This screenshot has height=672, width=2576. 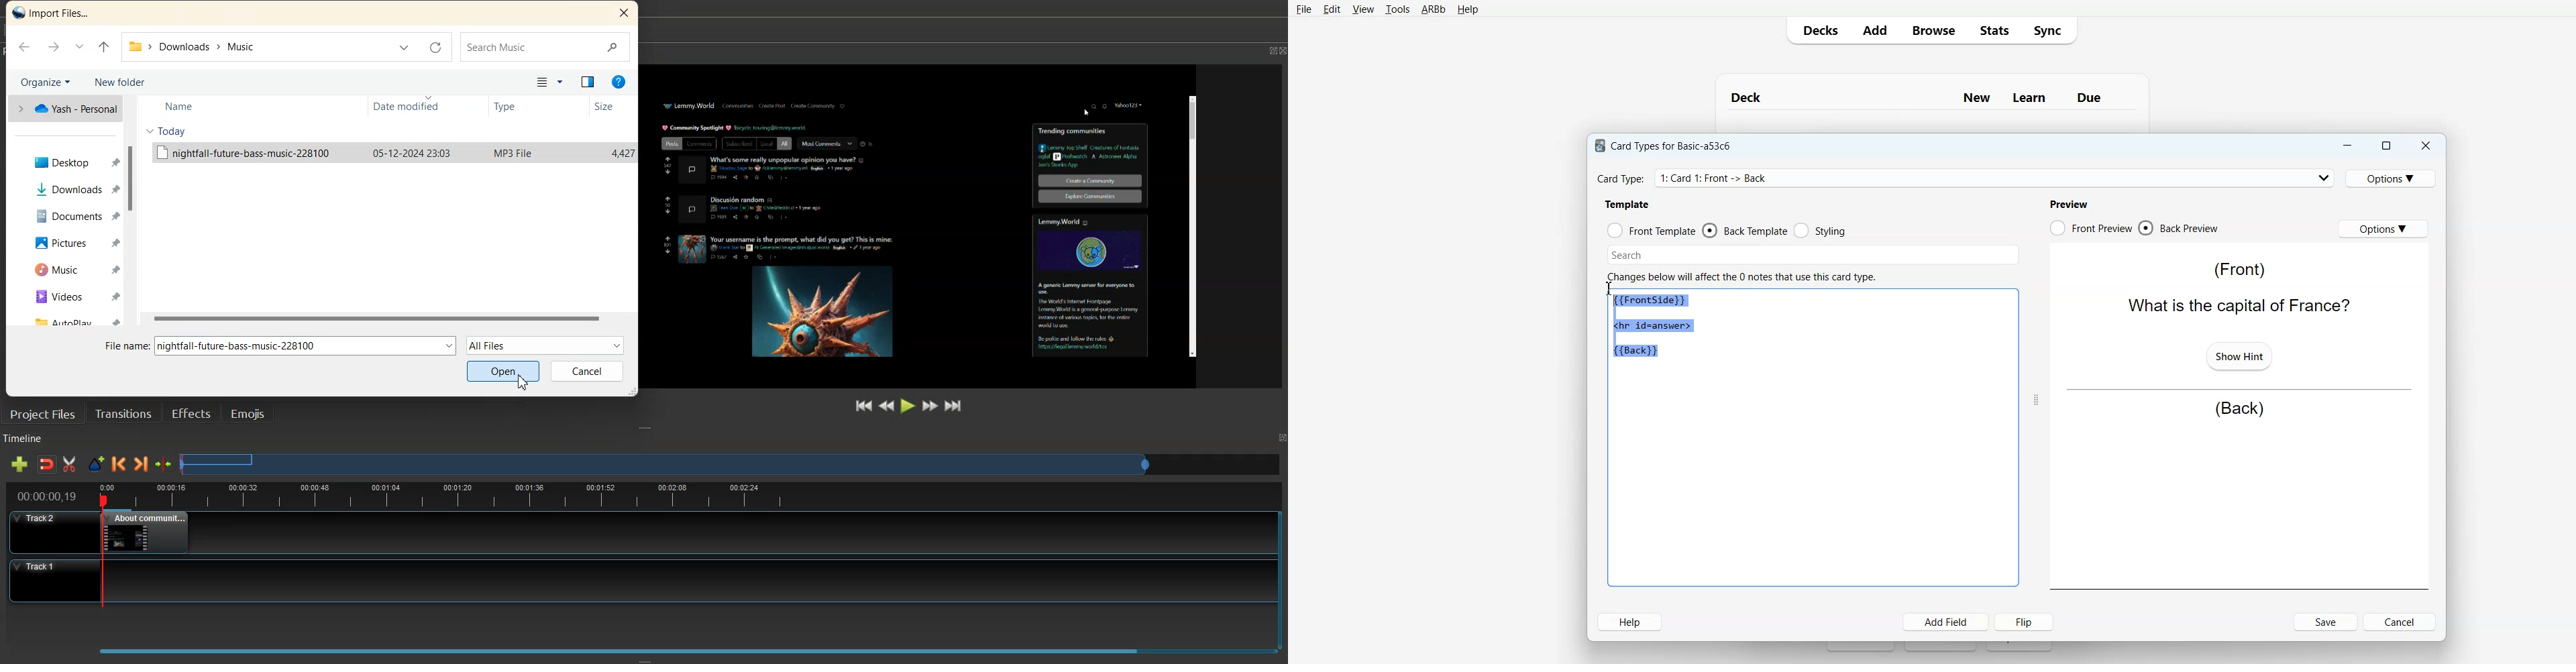 What do you see at coordinates (437, 48) in the screenshot?
I see `Refresh` at bounding box center [437, 48].